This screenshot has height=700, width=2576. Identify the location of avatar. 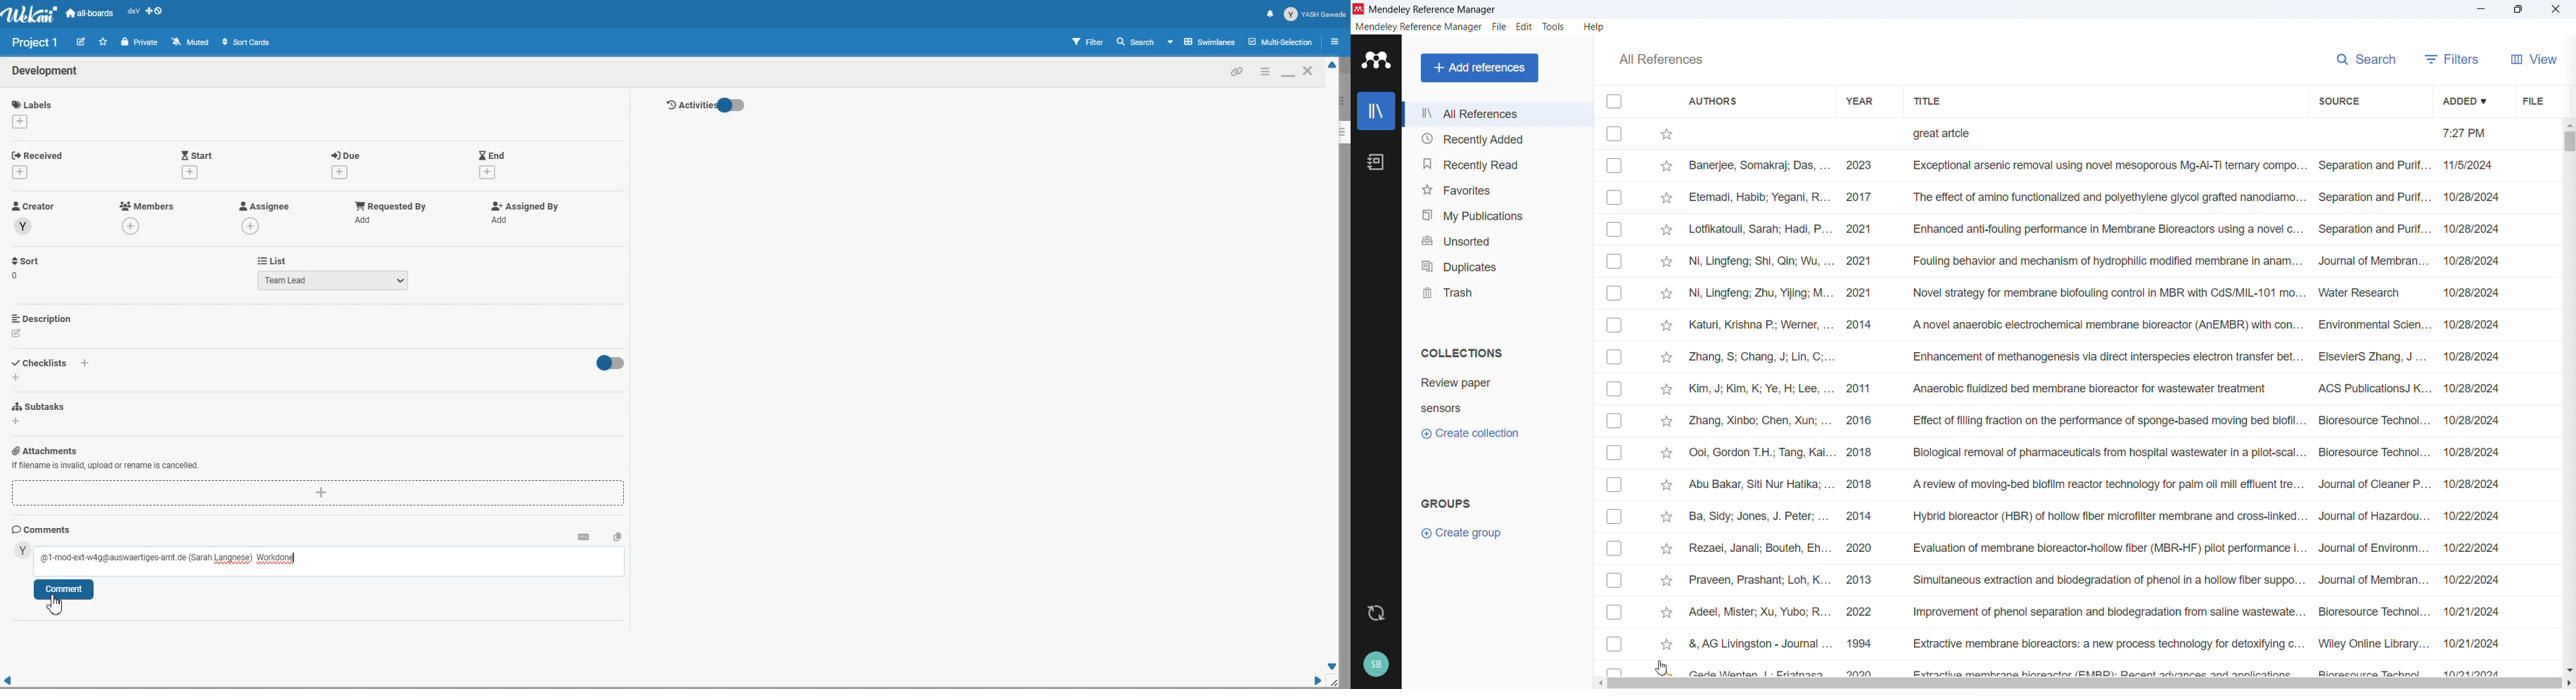
(24, 226).